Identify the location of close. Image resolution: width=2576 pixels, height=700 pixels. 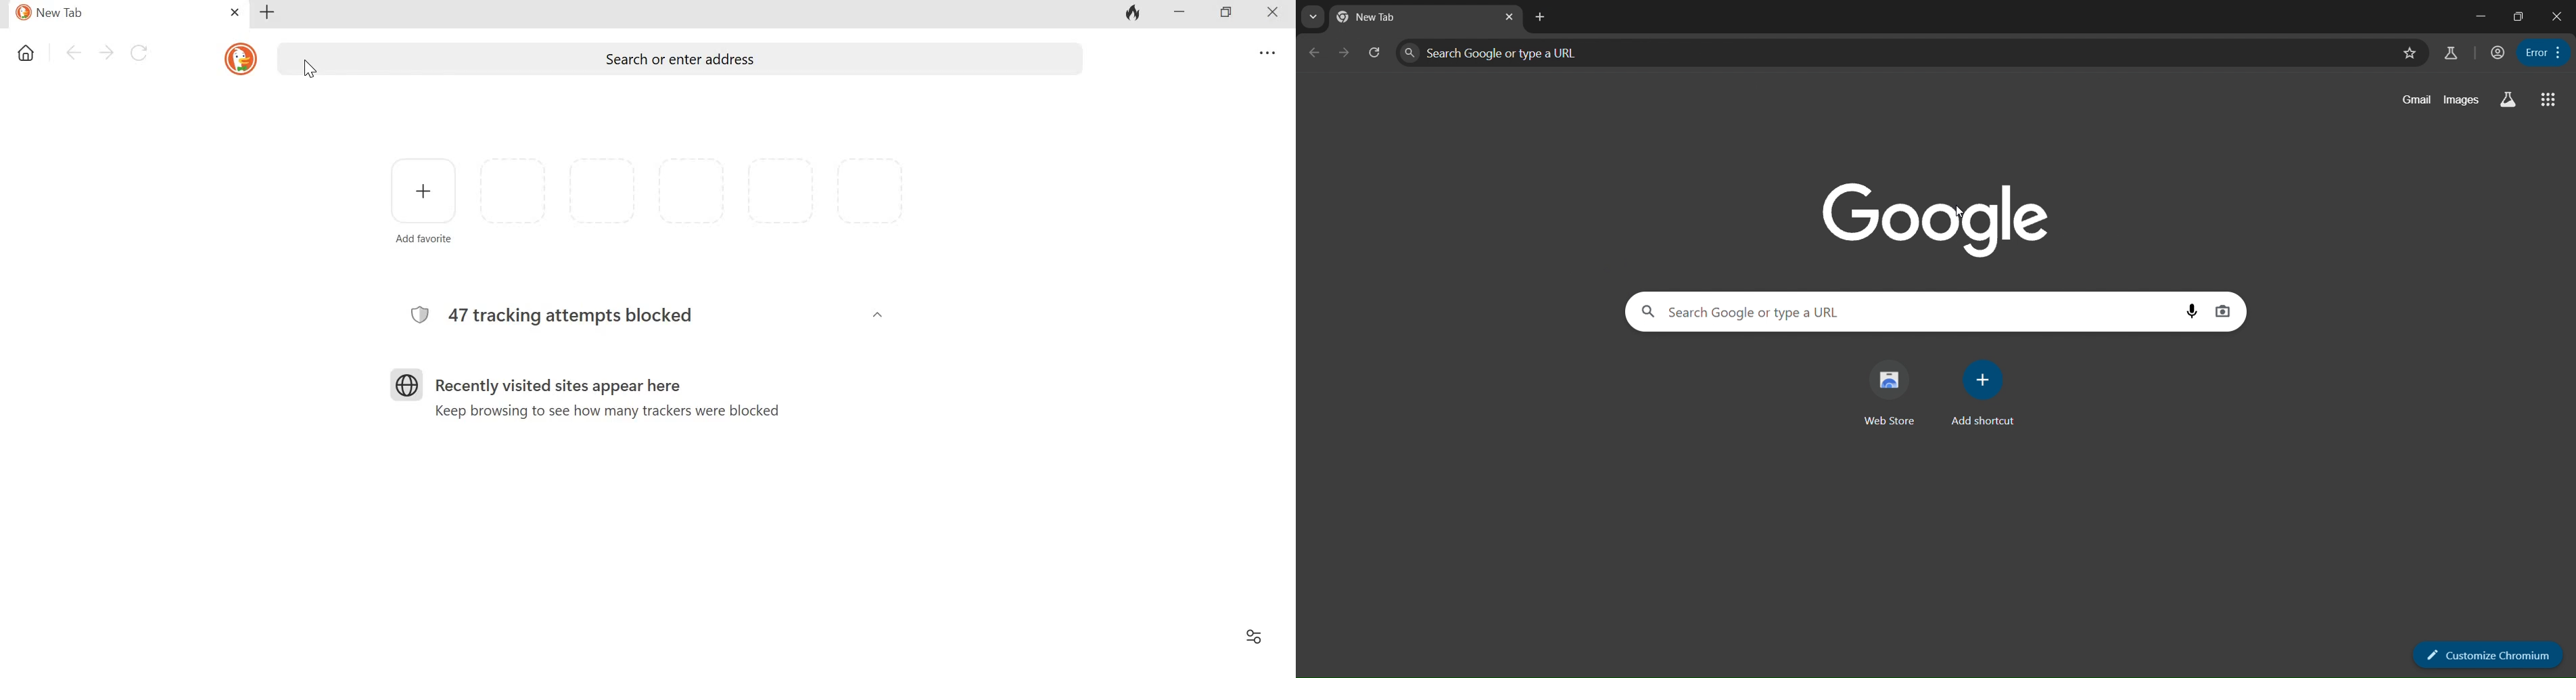
(2558, 15).